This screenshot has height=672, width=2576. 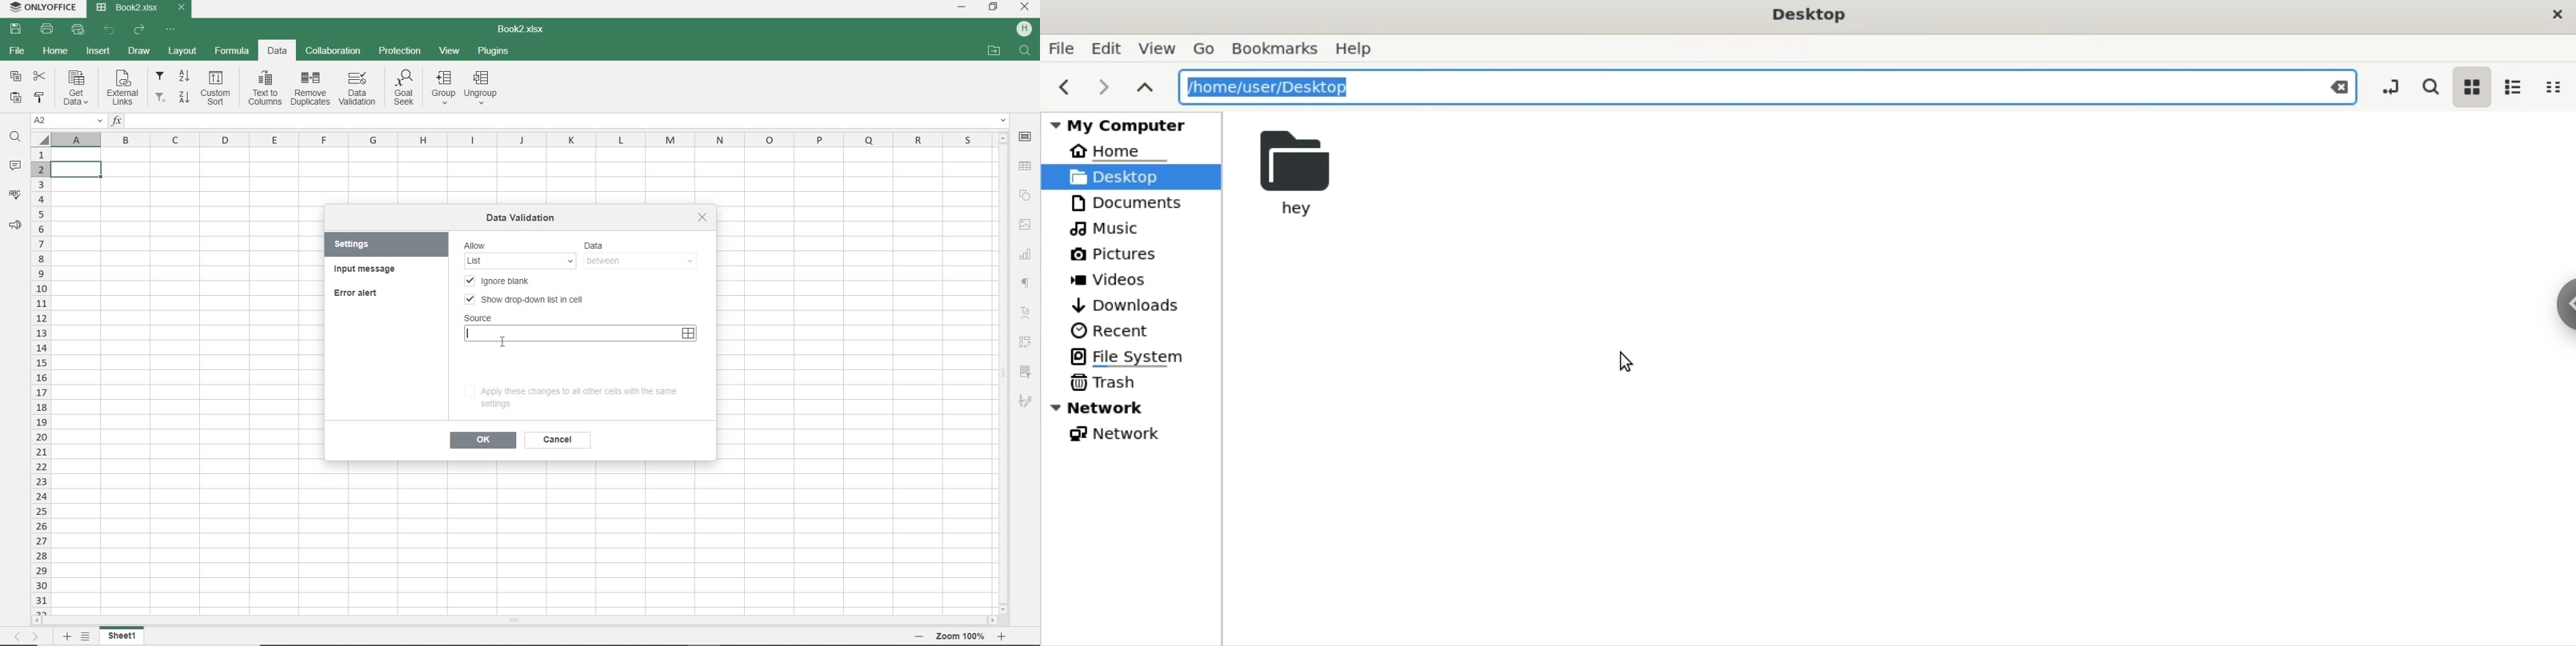 I want to click on system name, so click(x=43, y=8).